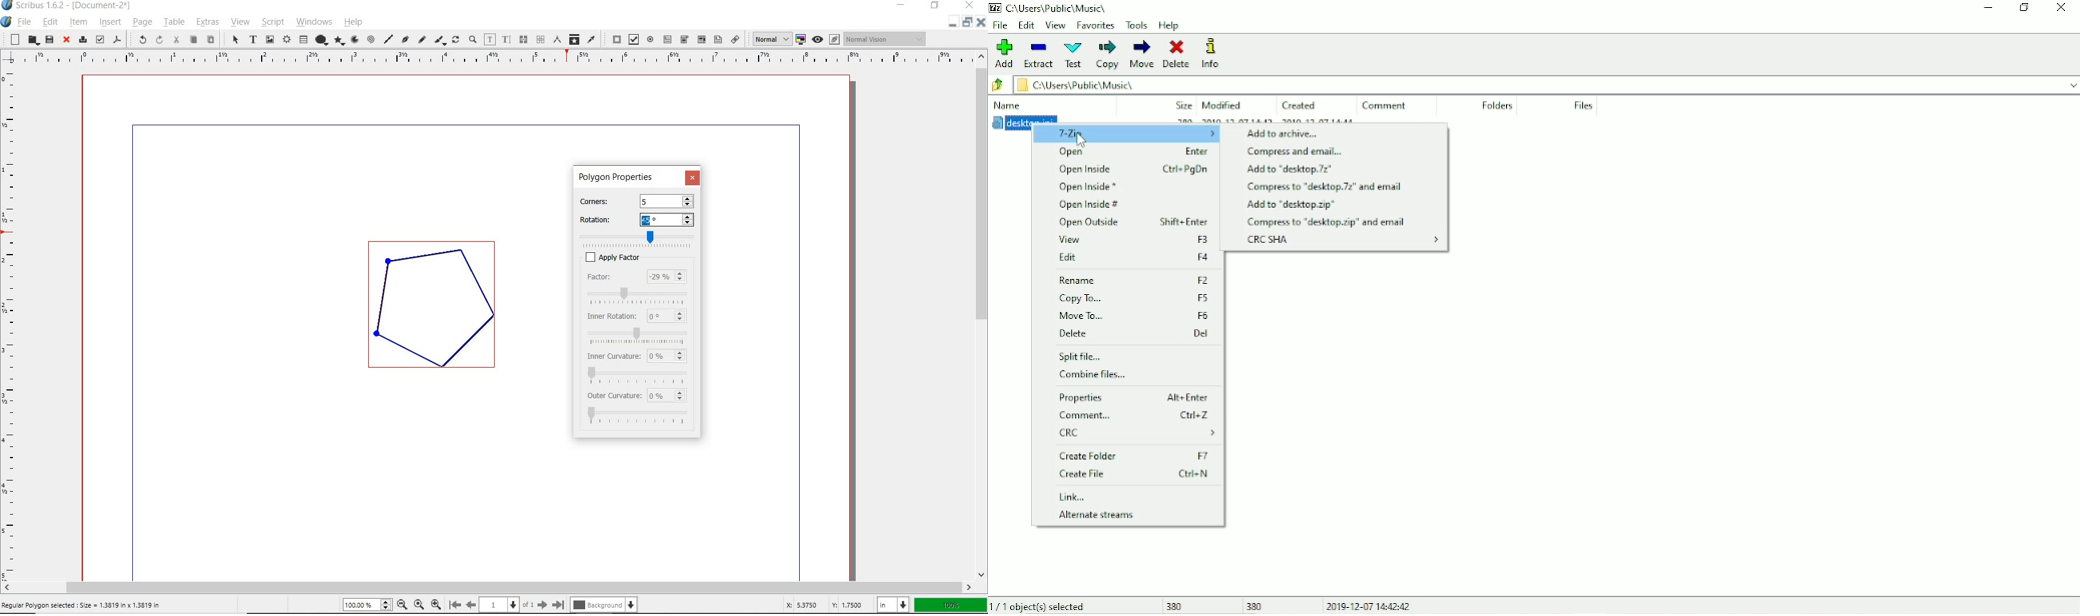  What do you see at coordinates (1180, 105) in the screenshot?
I see `Size` at bounding box center [1180, 105].